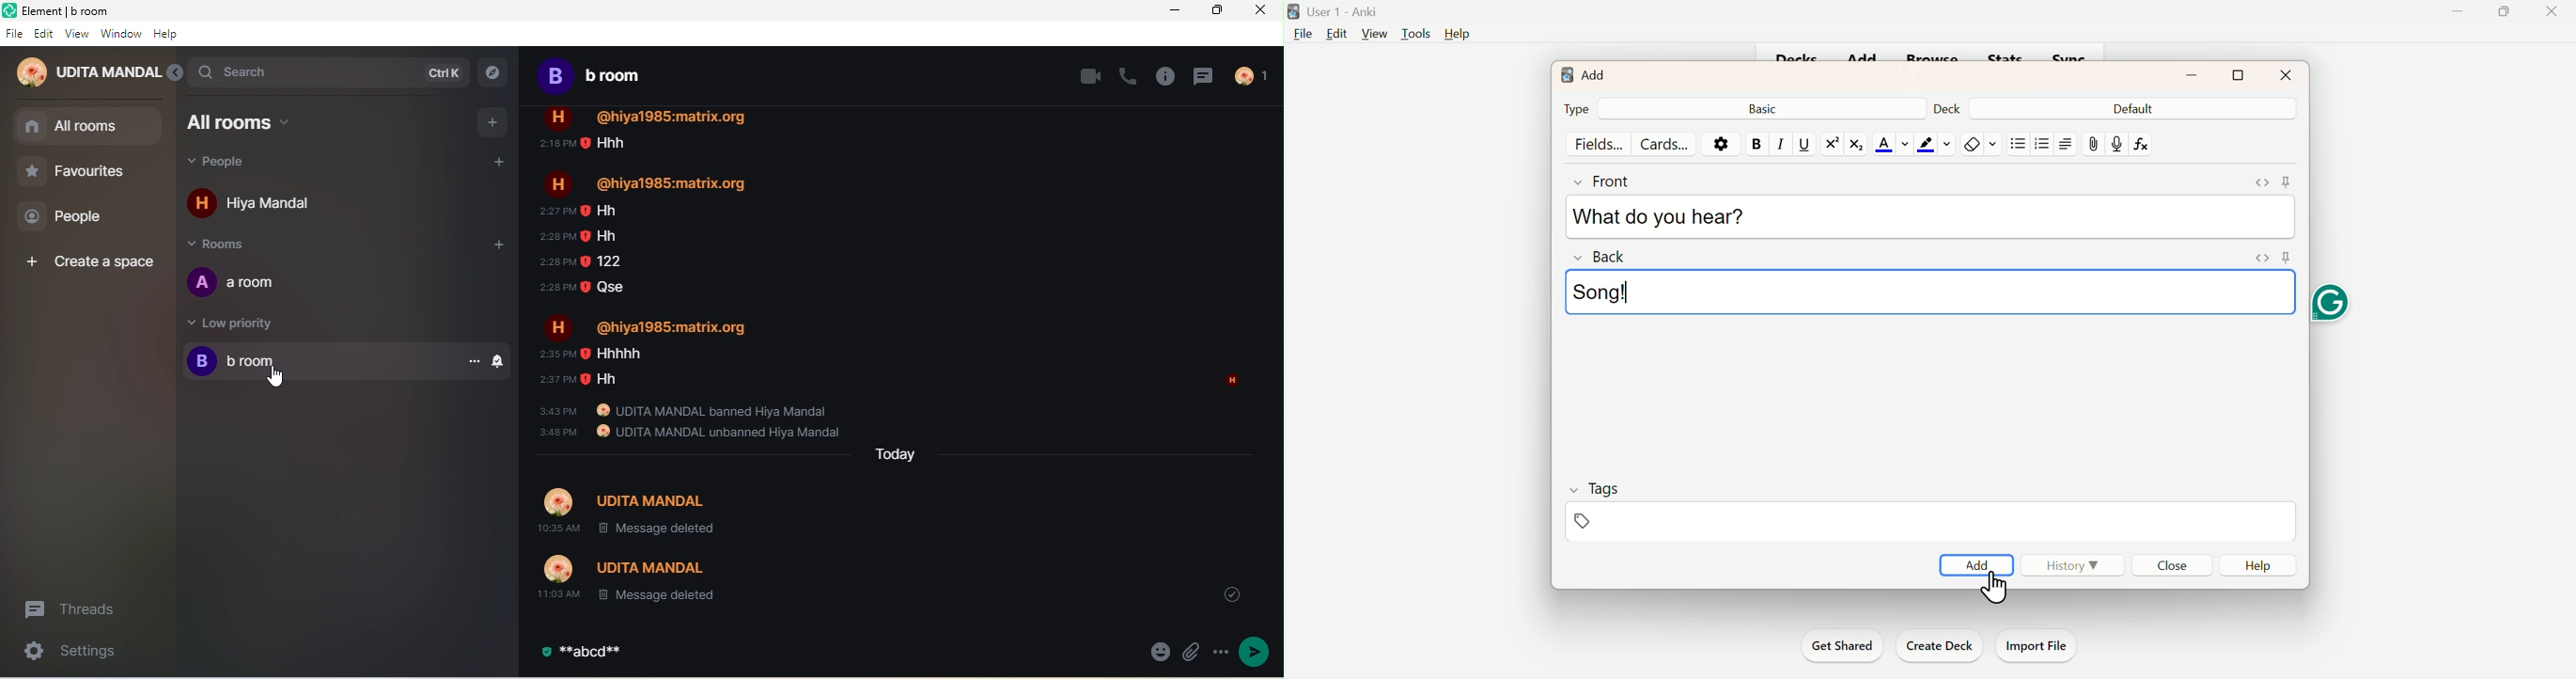  Describe the element at coordinates (1165, 76) in the screenshot. I see `room info` at that location.